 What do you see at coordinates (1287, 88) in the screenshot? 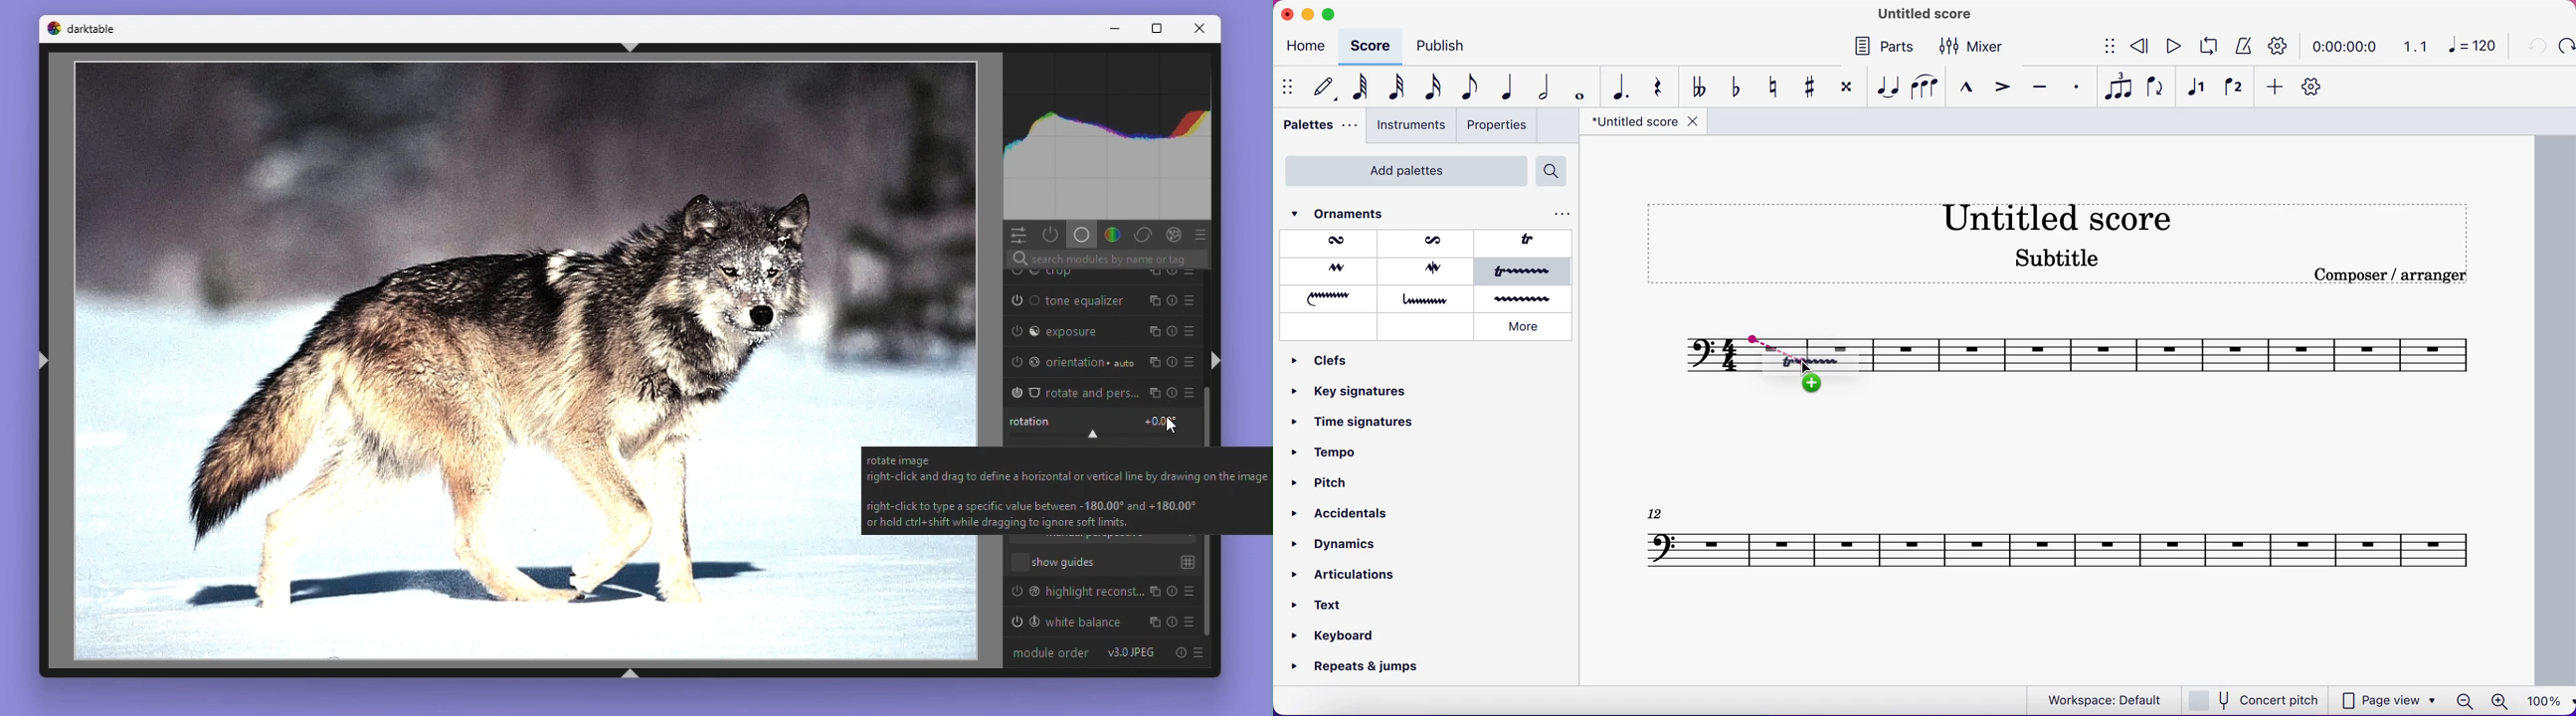
I see `show/hide` at bounding box center [1287, 88].